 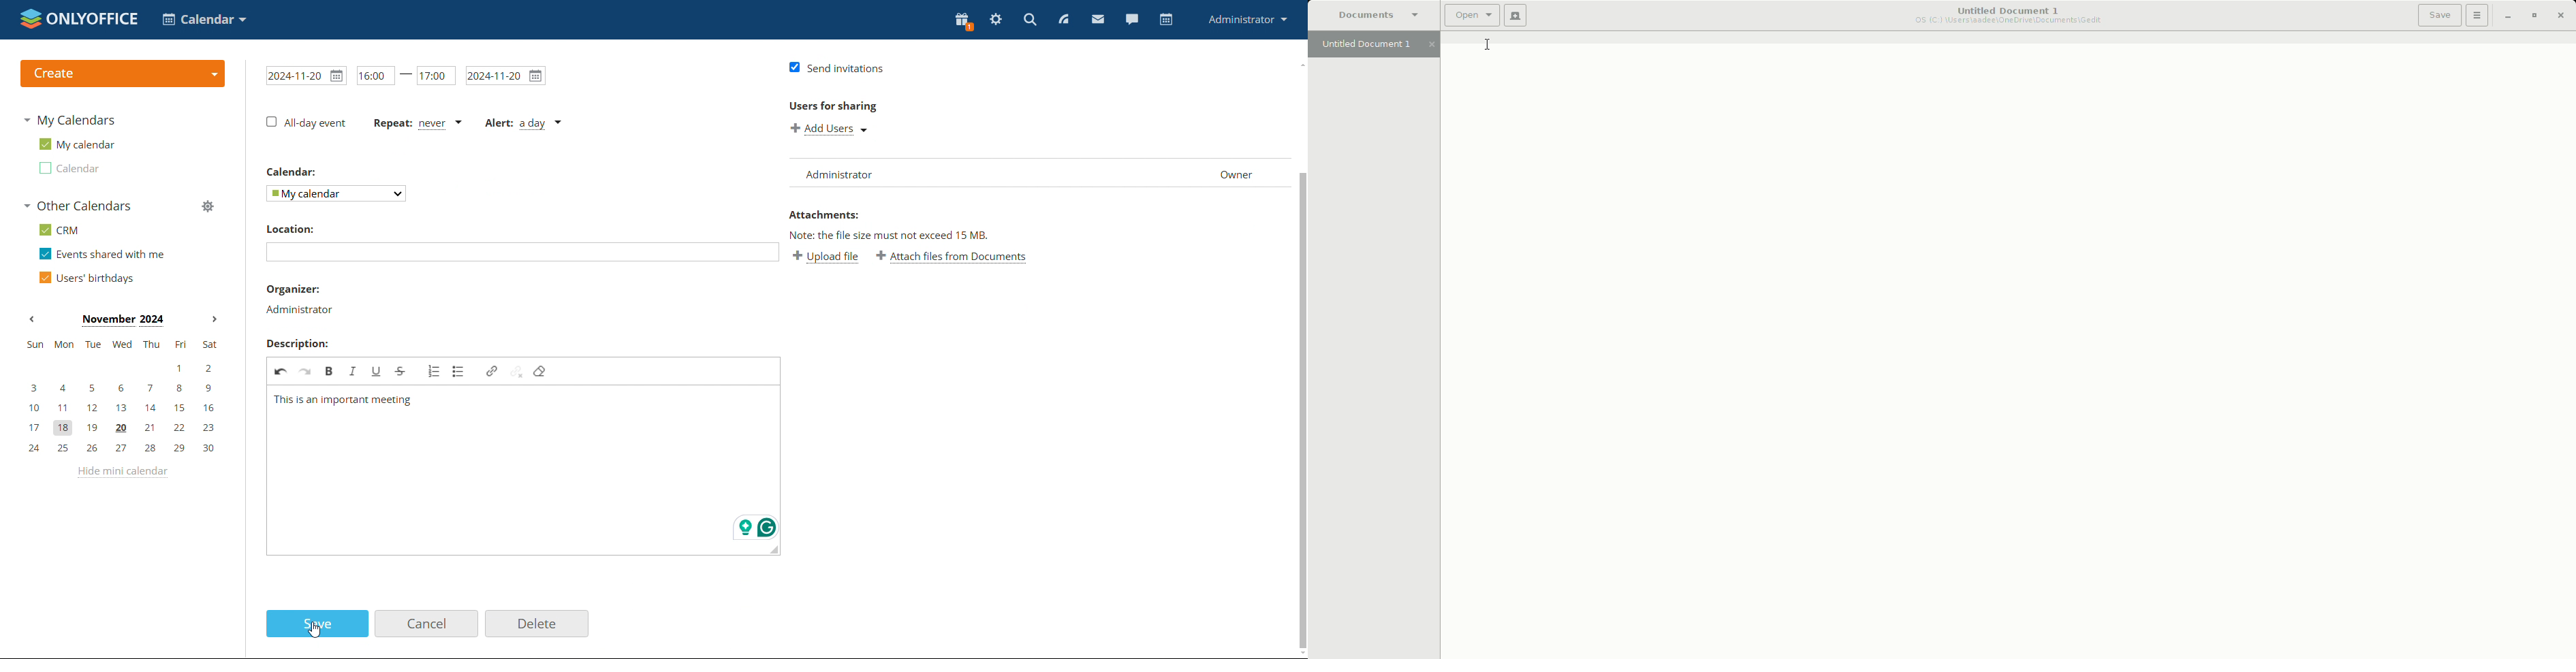 I want to click on cancel, so click(x=426, y=624).